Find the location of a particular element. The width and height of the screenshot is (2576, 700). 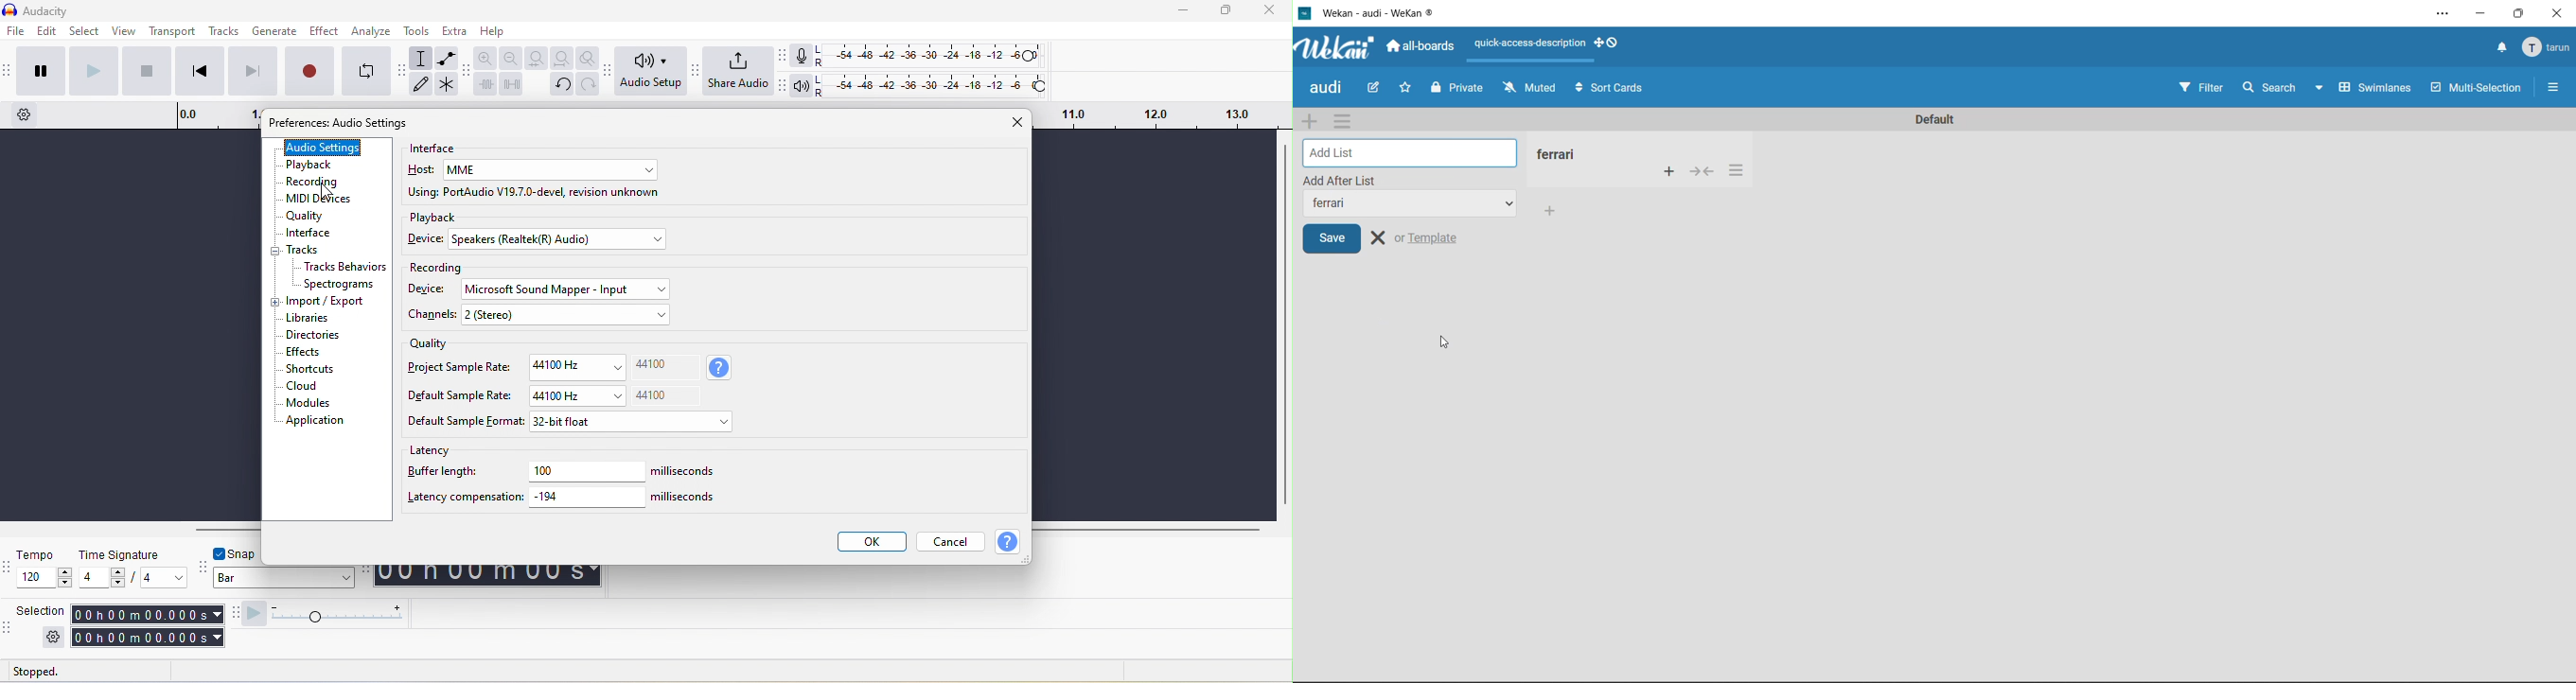

interface is located at coordinates (307, 234).